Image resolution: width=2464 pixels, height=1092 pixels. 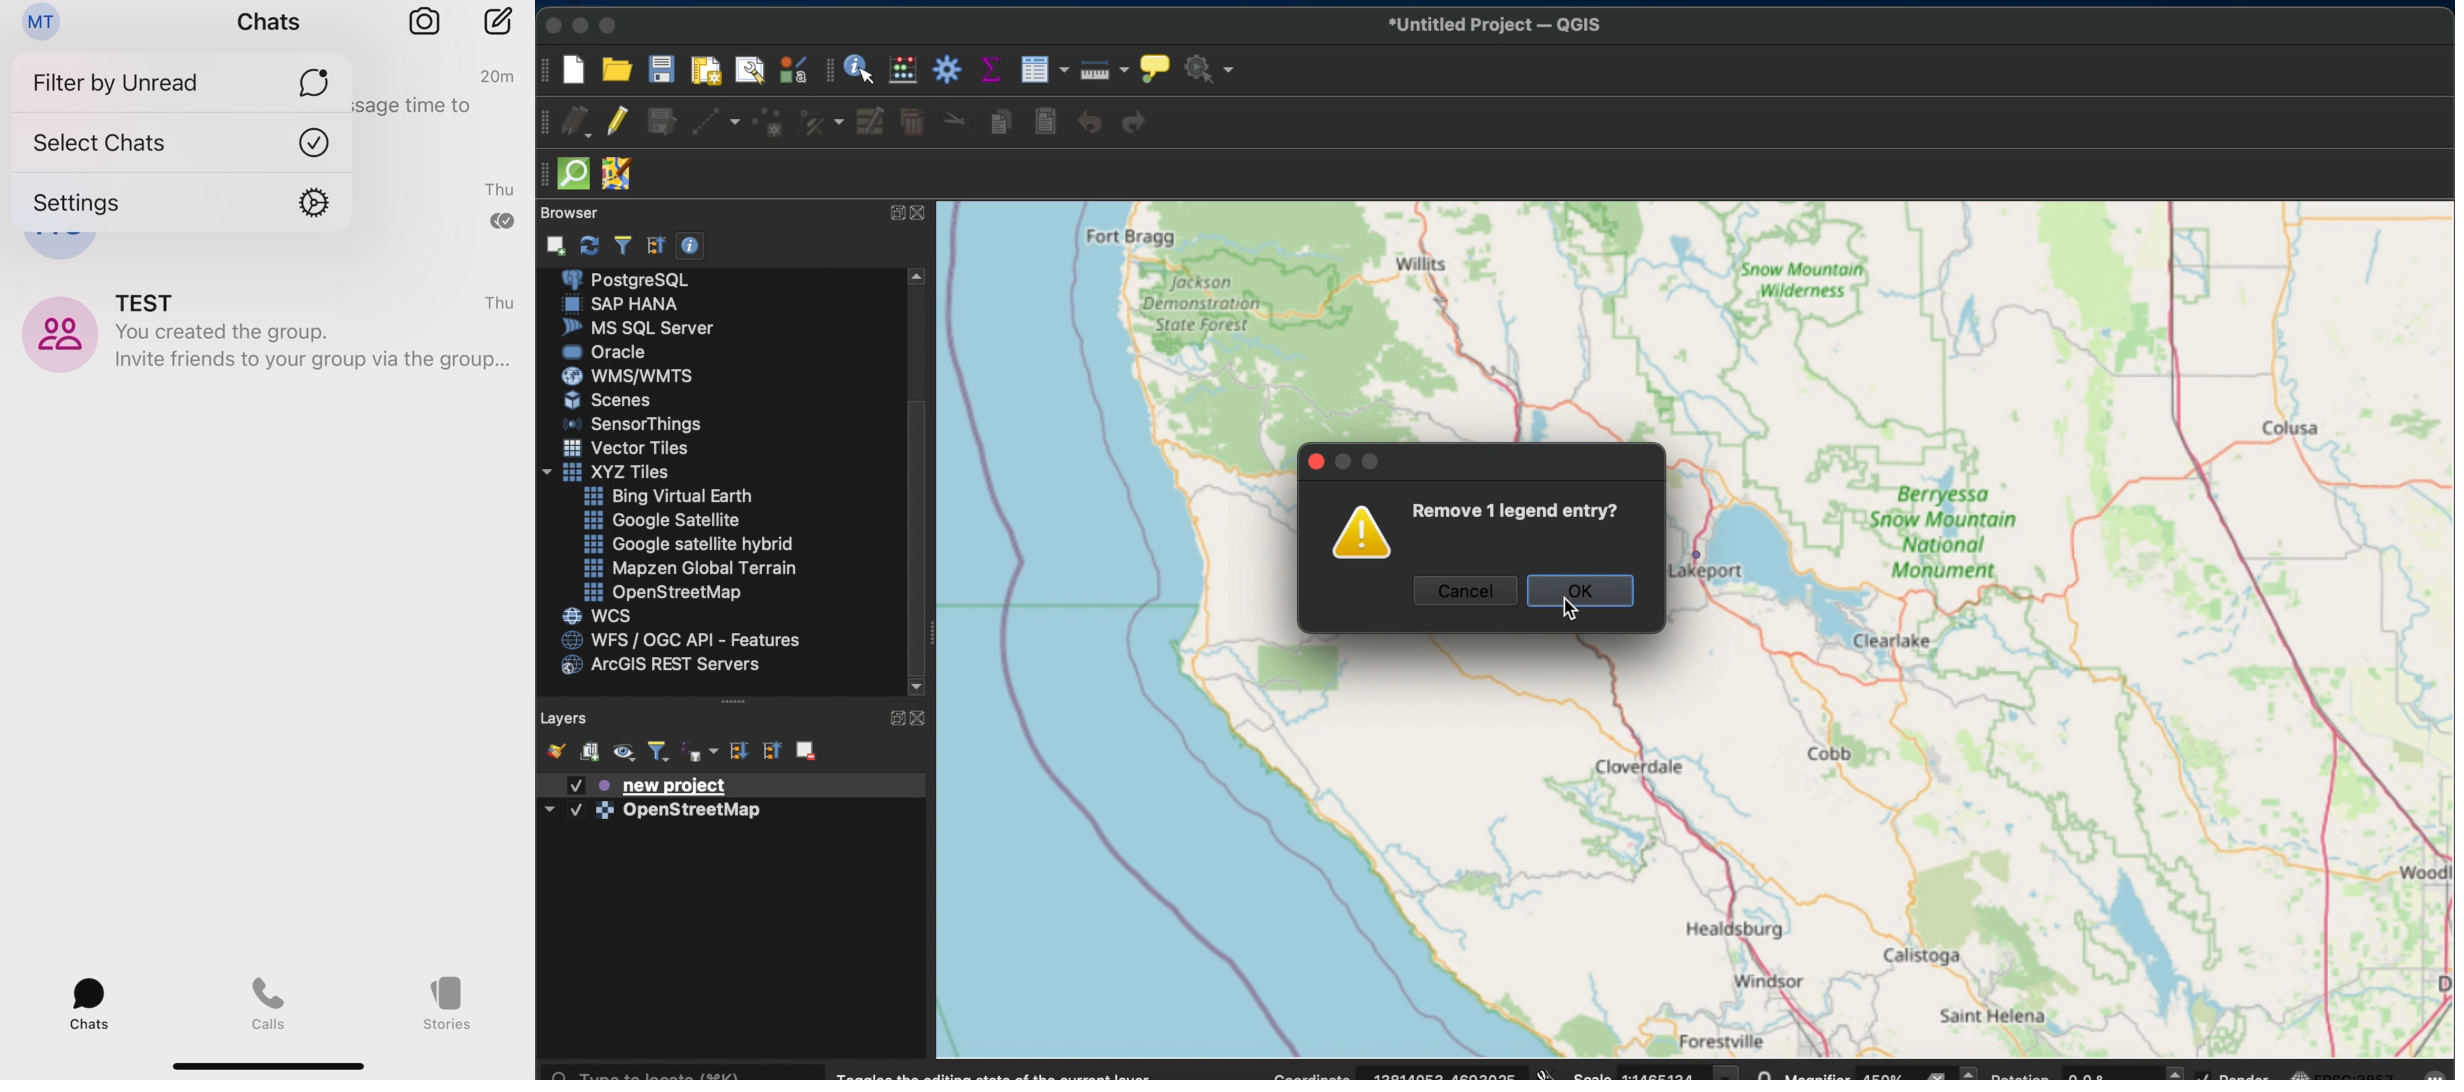 What do you see at coordinates (771, 752) in the screenshot?
I see `collapse all` at bounding box center [771, 752].